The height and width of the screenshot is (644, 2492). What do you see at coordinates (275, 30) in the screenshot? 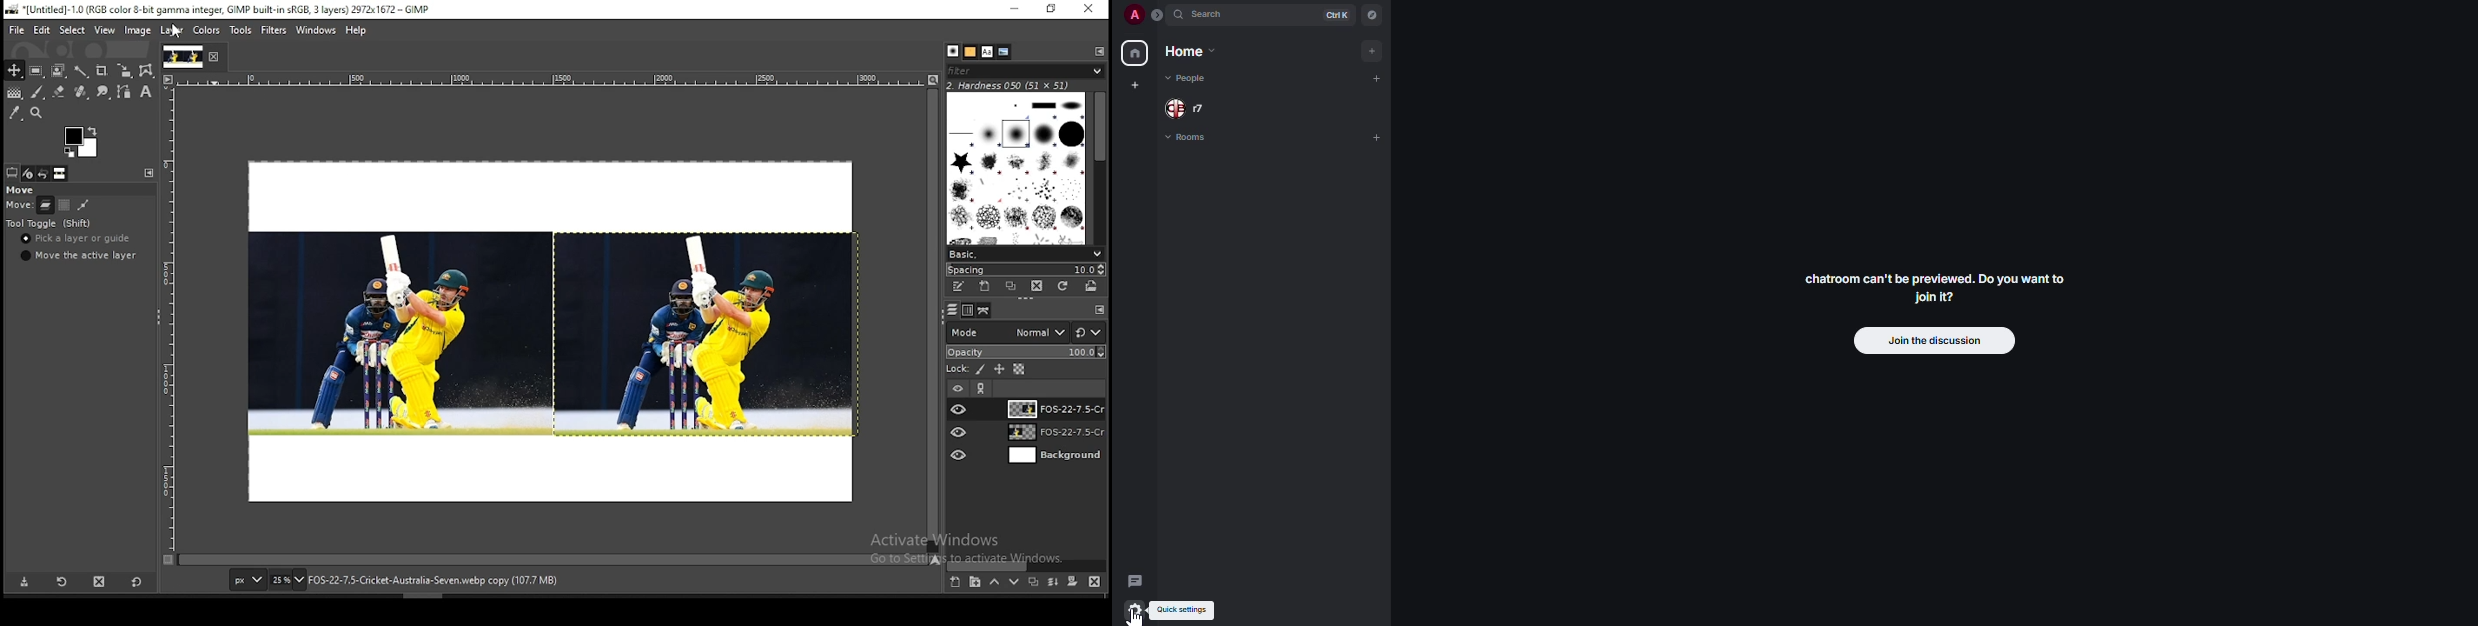
I see `filters` at bounding box center [275, 30].